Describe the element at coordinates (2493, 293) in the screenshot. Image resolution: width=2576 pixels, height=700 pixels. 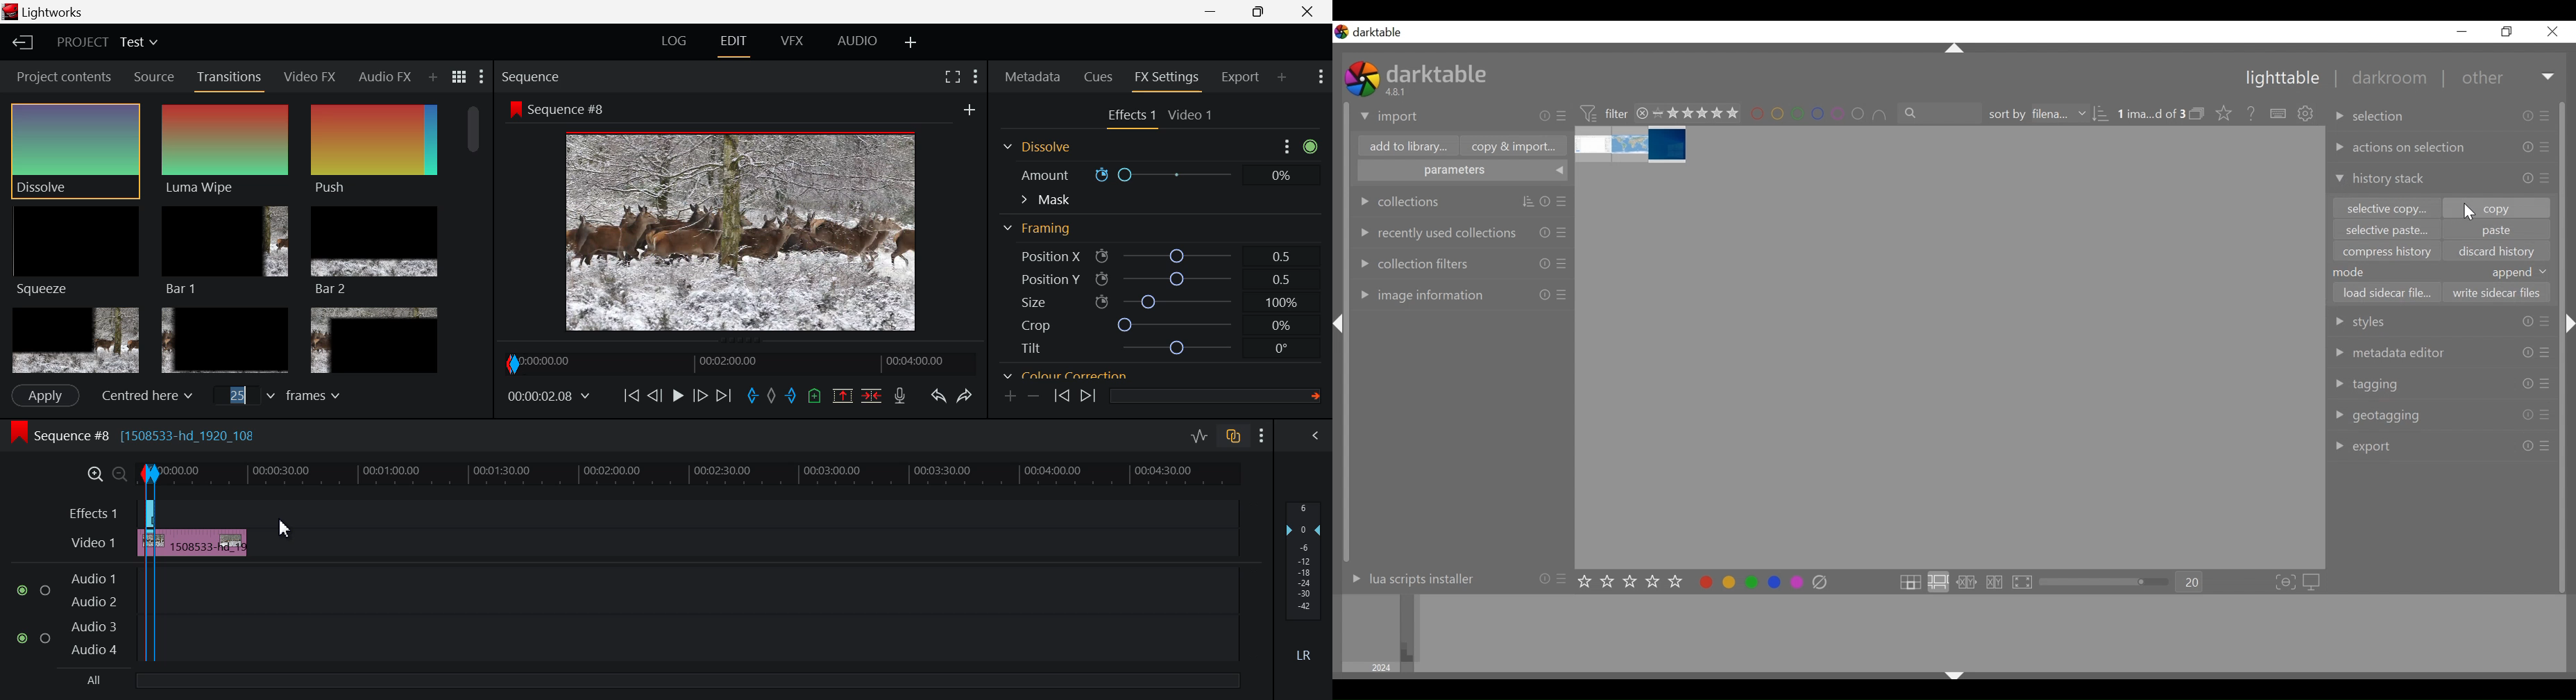
I see `write sidecar files` at that location.